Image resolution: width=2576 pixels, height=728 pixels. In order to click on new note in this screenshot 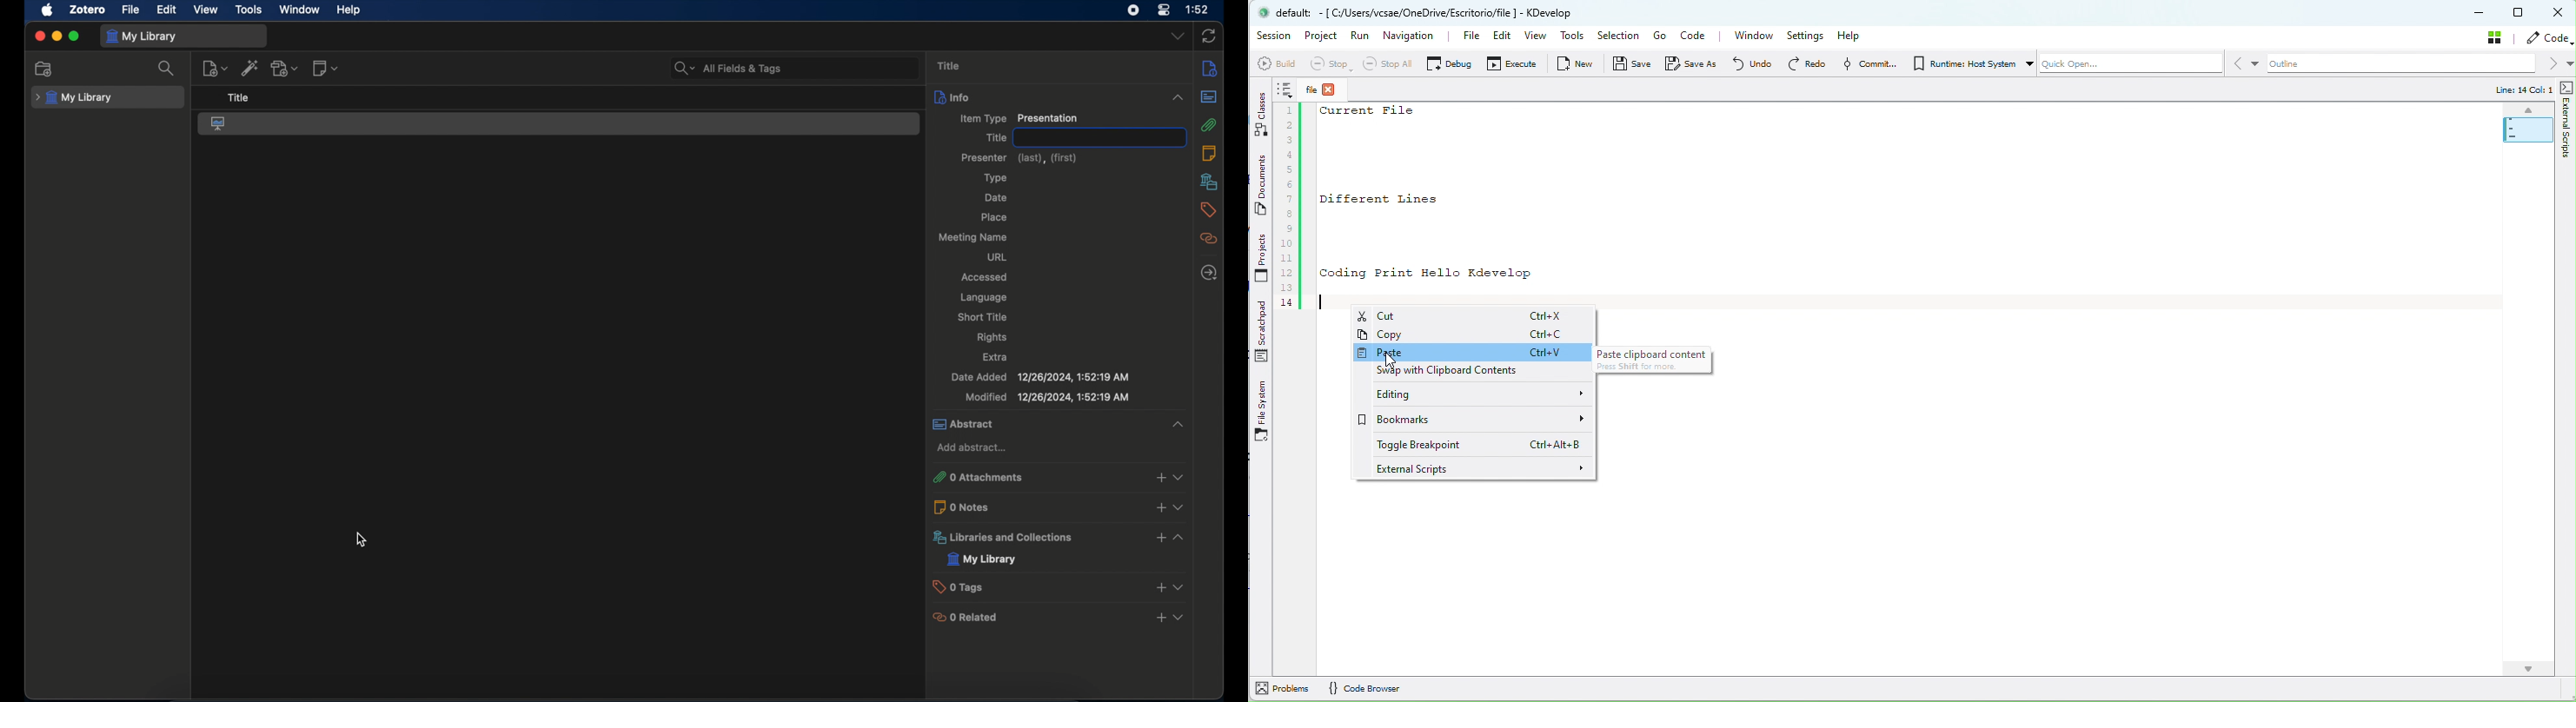, I will do `click(327, 69)`.